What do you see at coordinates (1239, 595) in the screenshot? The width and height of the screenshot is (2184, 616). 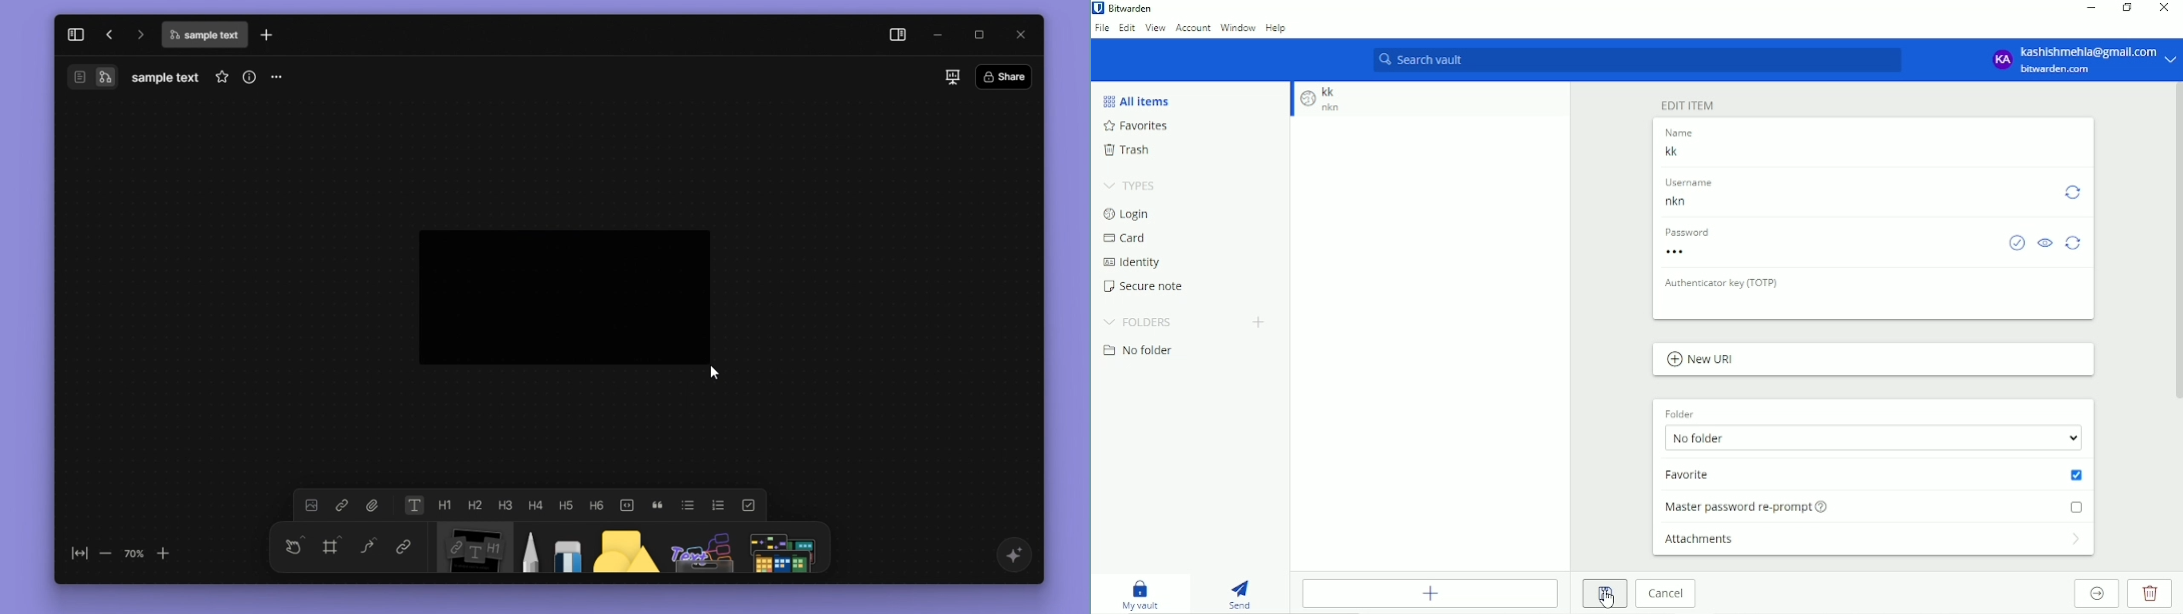 I see `Send` at bounding box center [1239, 595].